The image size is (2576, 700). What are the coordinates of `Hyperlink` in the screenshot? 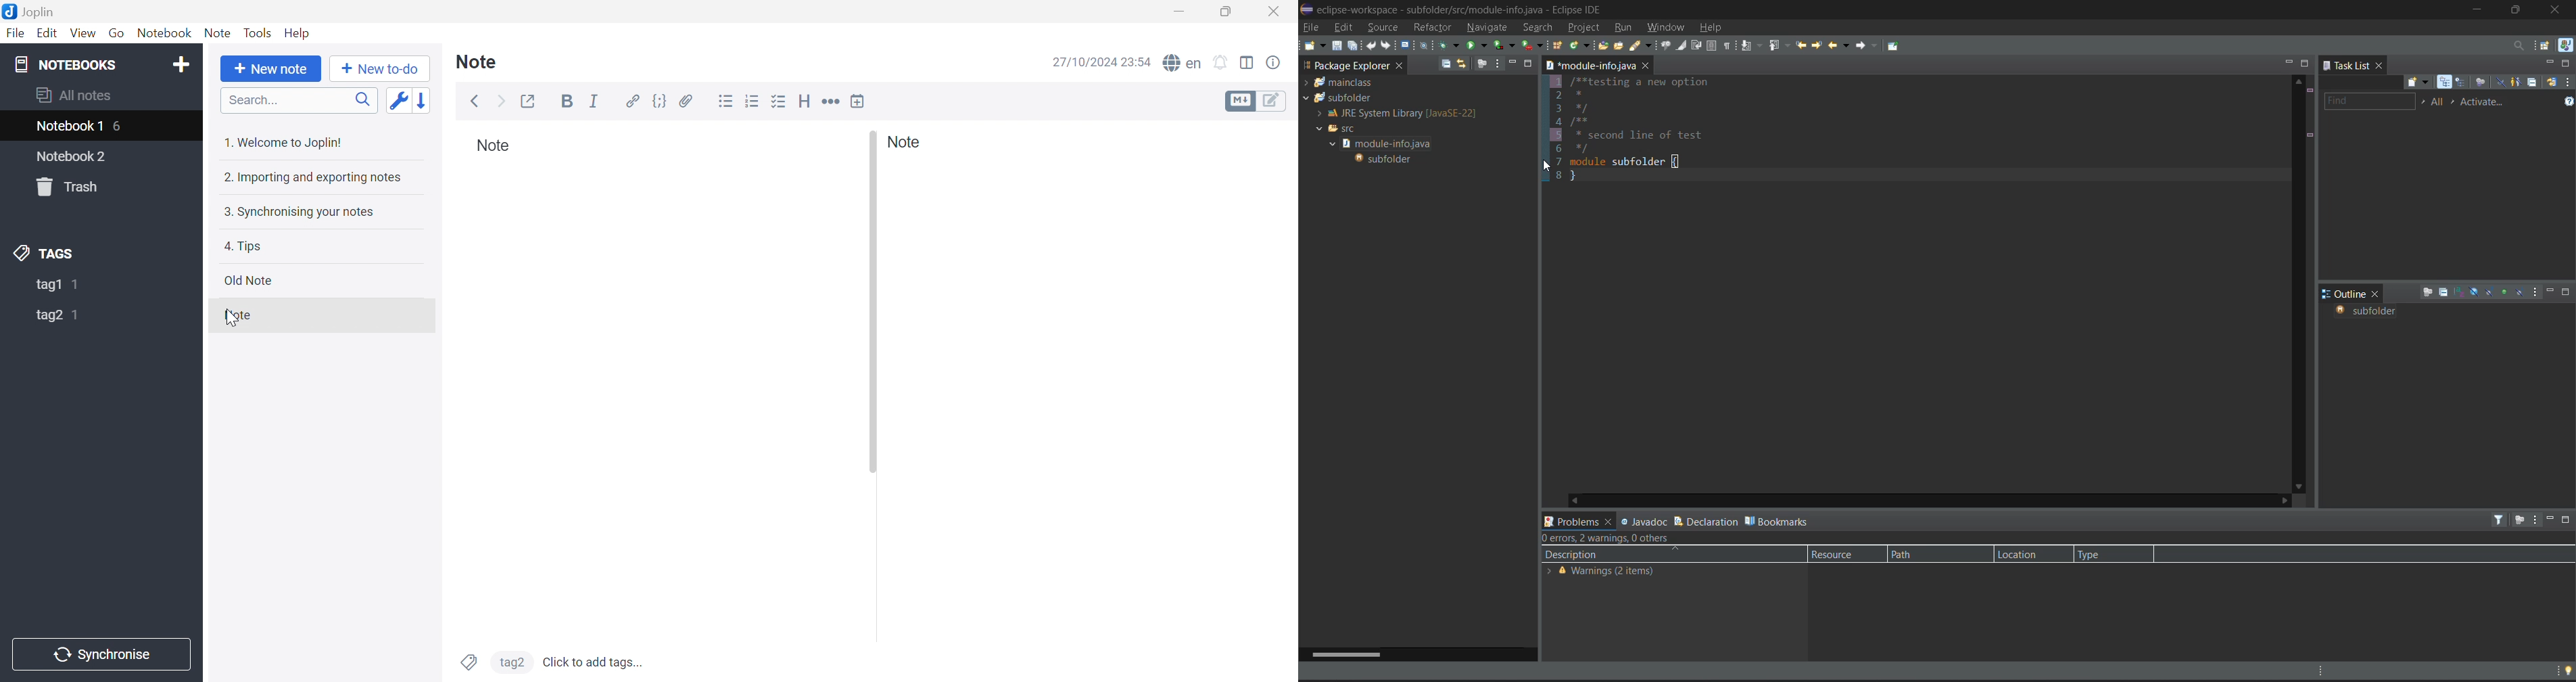 It's located at (635, 101).